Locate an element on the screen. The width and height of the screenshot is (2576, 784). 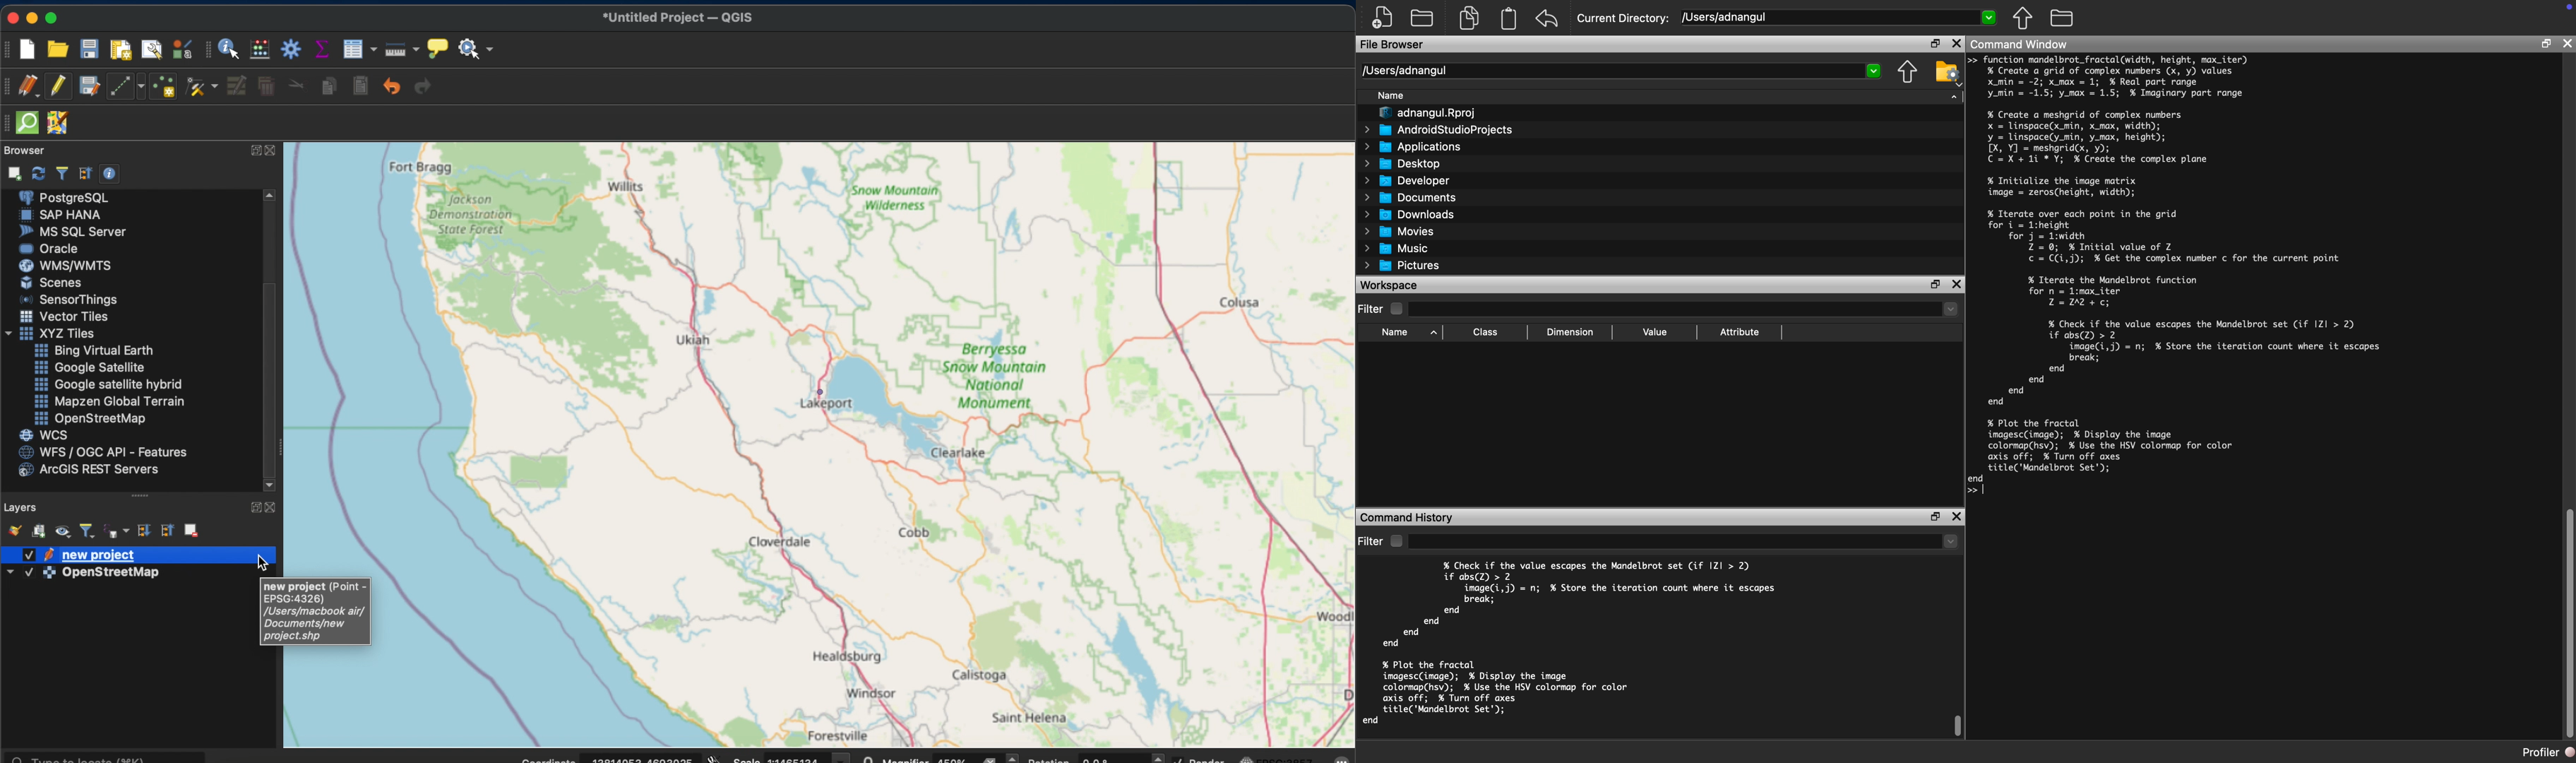
project toolbar is located at coordinates (8, 48).